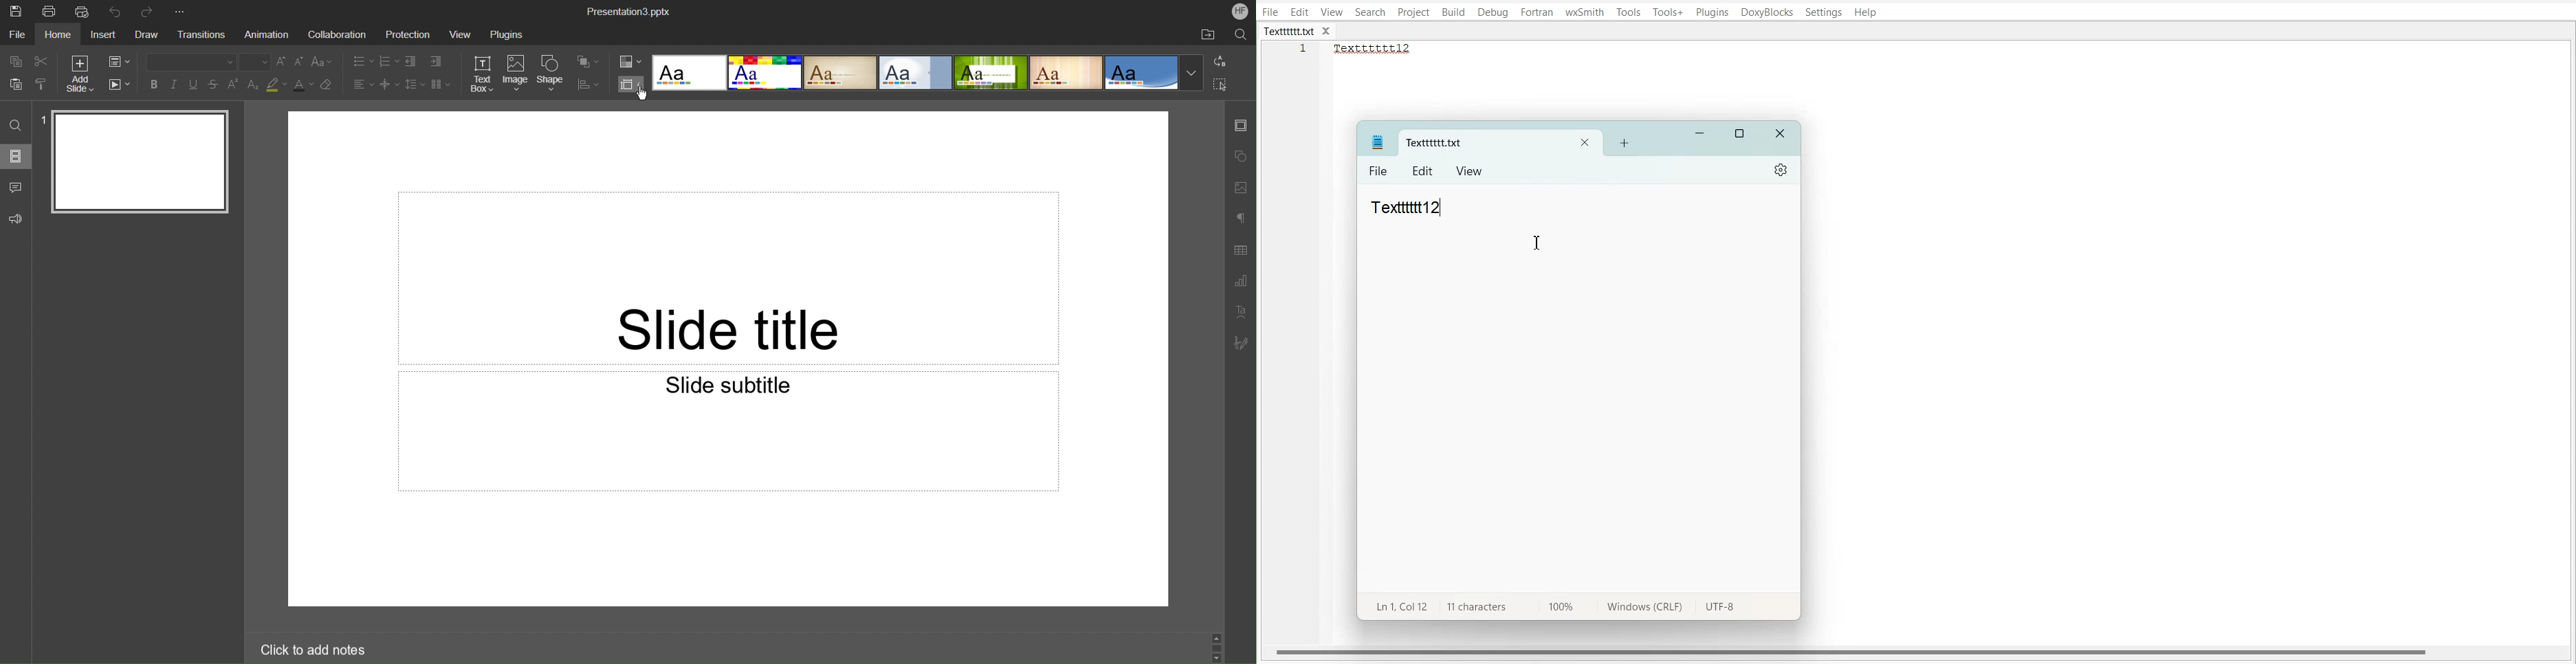 The image size is (2576, 672). What do you see at coordinates (1377, 142) in the screenshot?
I see `Logo` at bounding box center [1377, 142].